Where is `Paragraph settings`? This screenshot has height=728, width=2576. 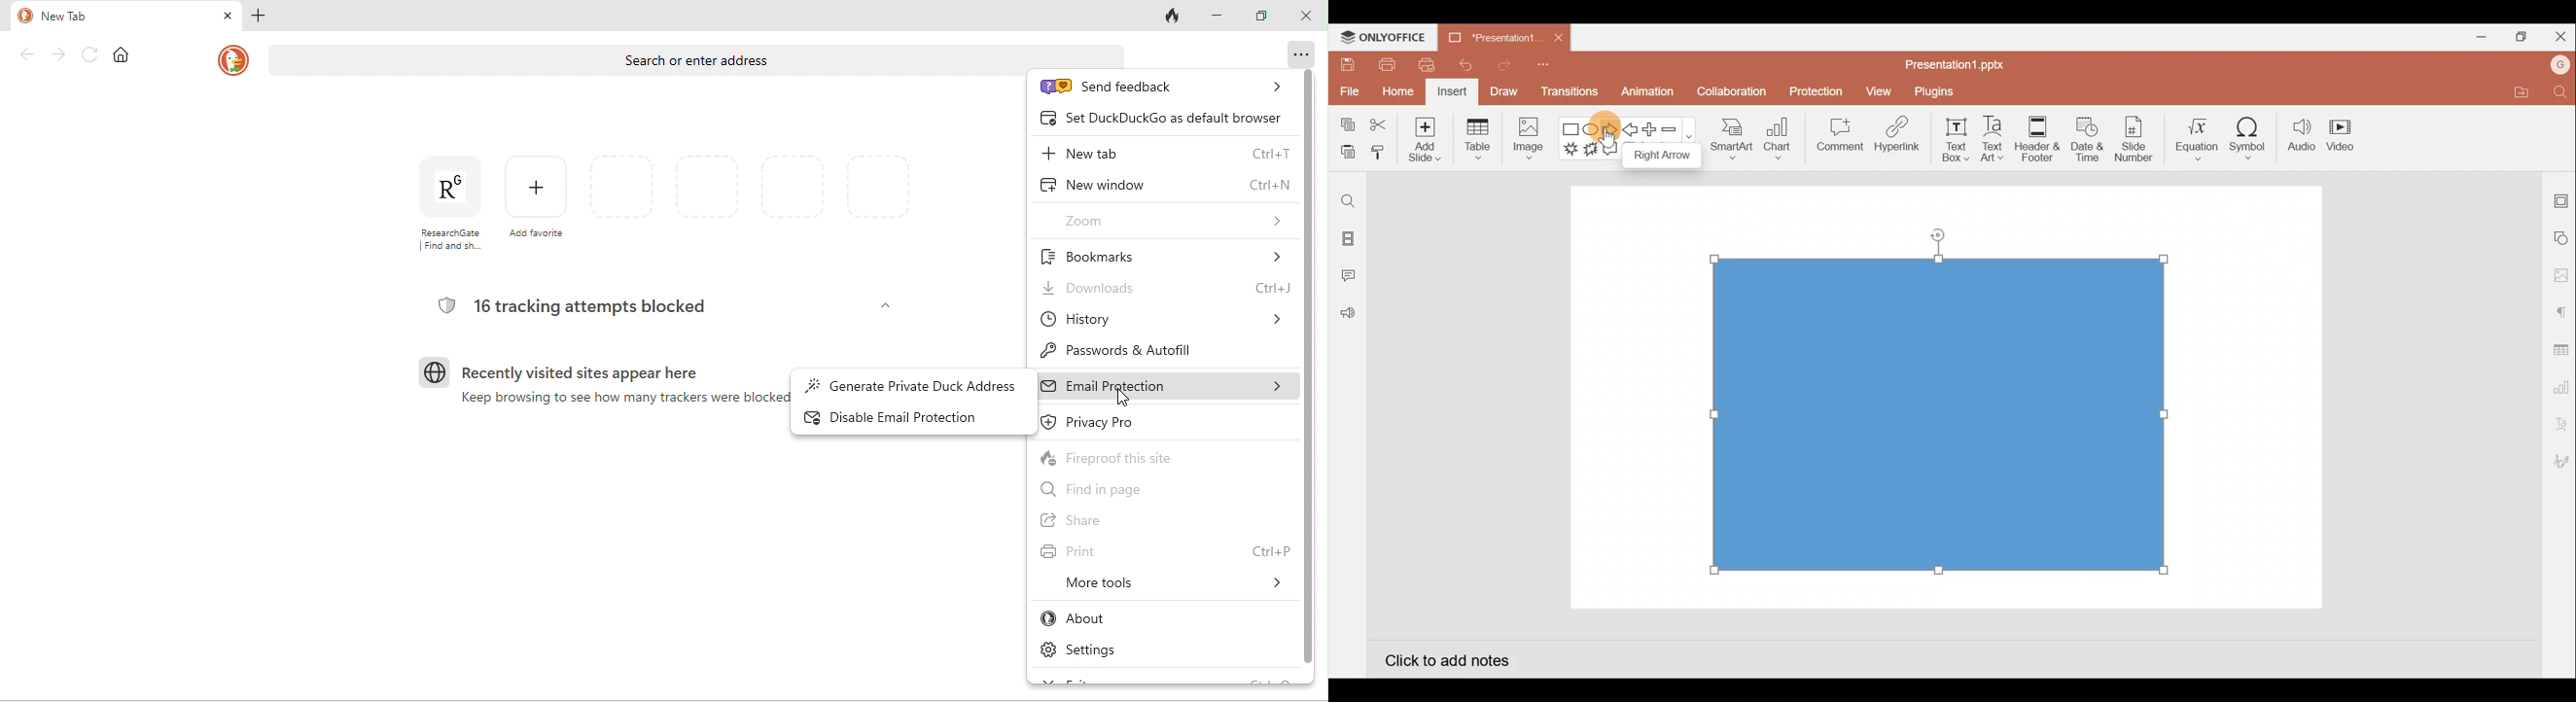 Paragraph settings is located at coordinates (2561, 311).